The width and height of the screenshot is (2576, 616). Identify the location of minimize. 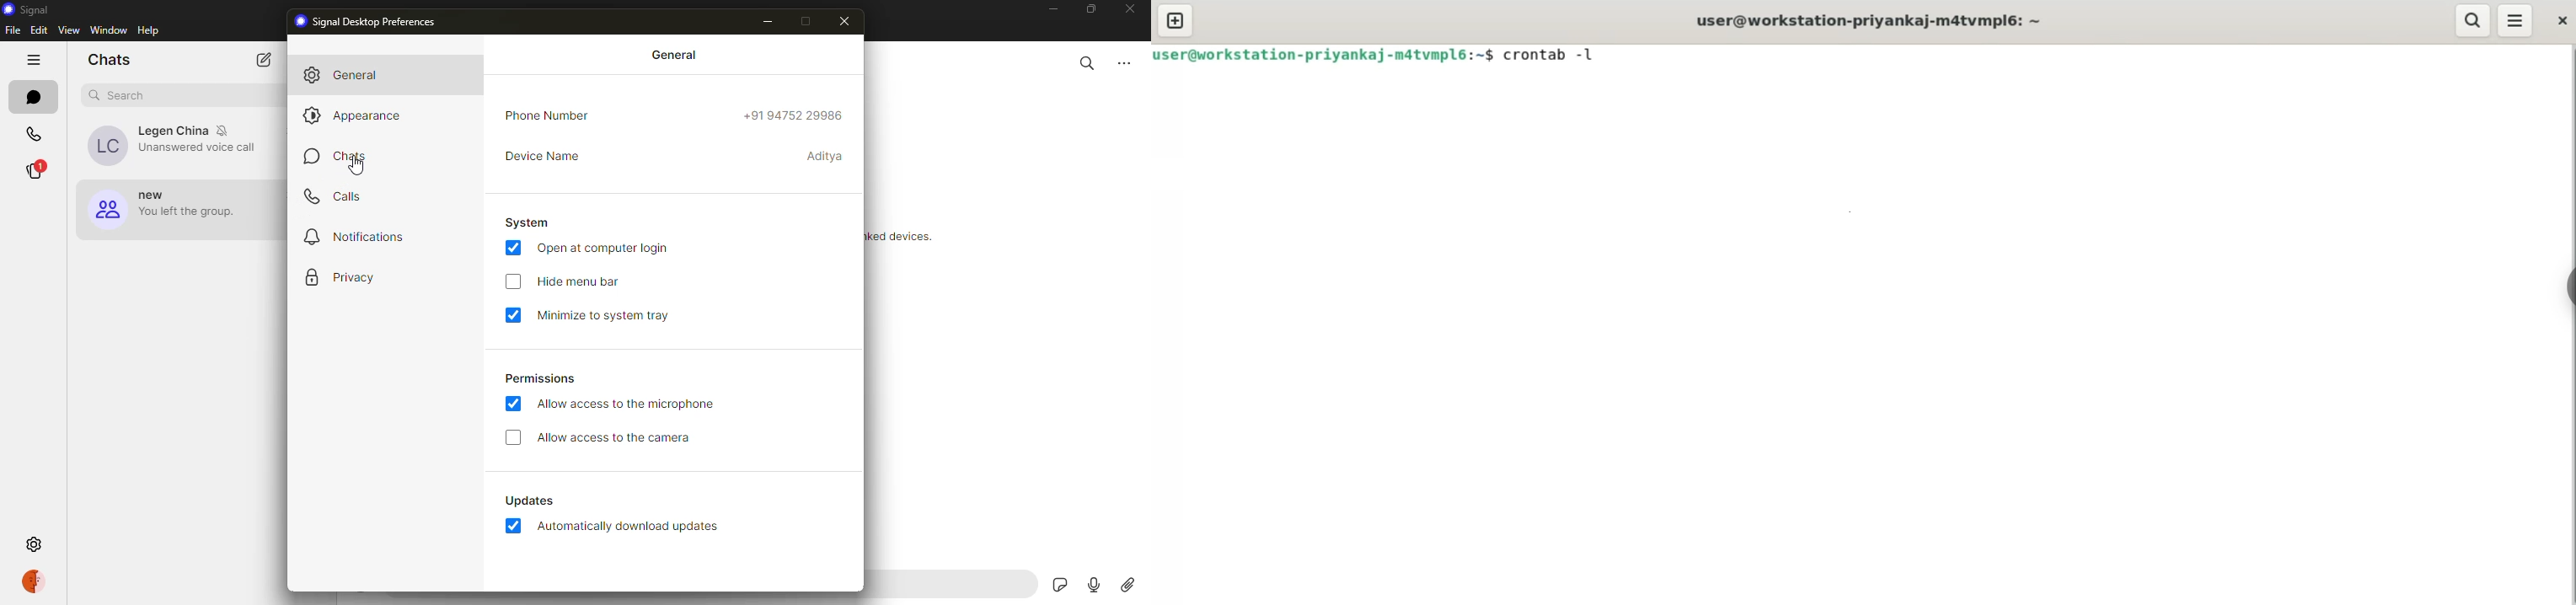
(767, 22).